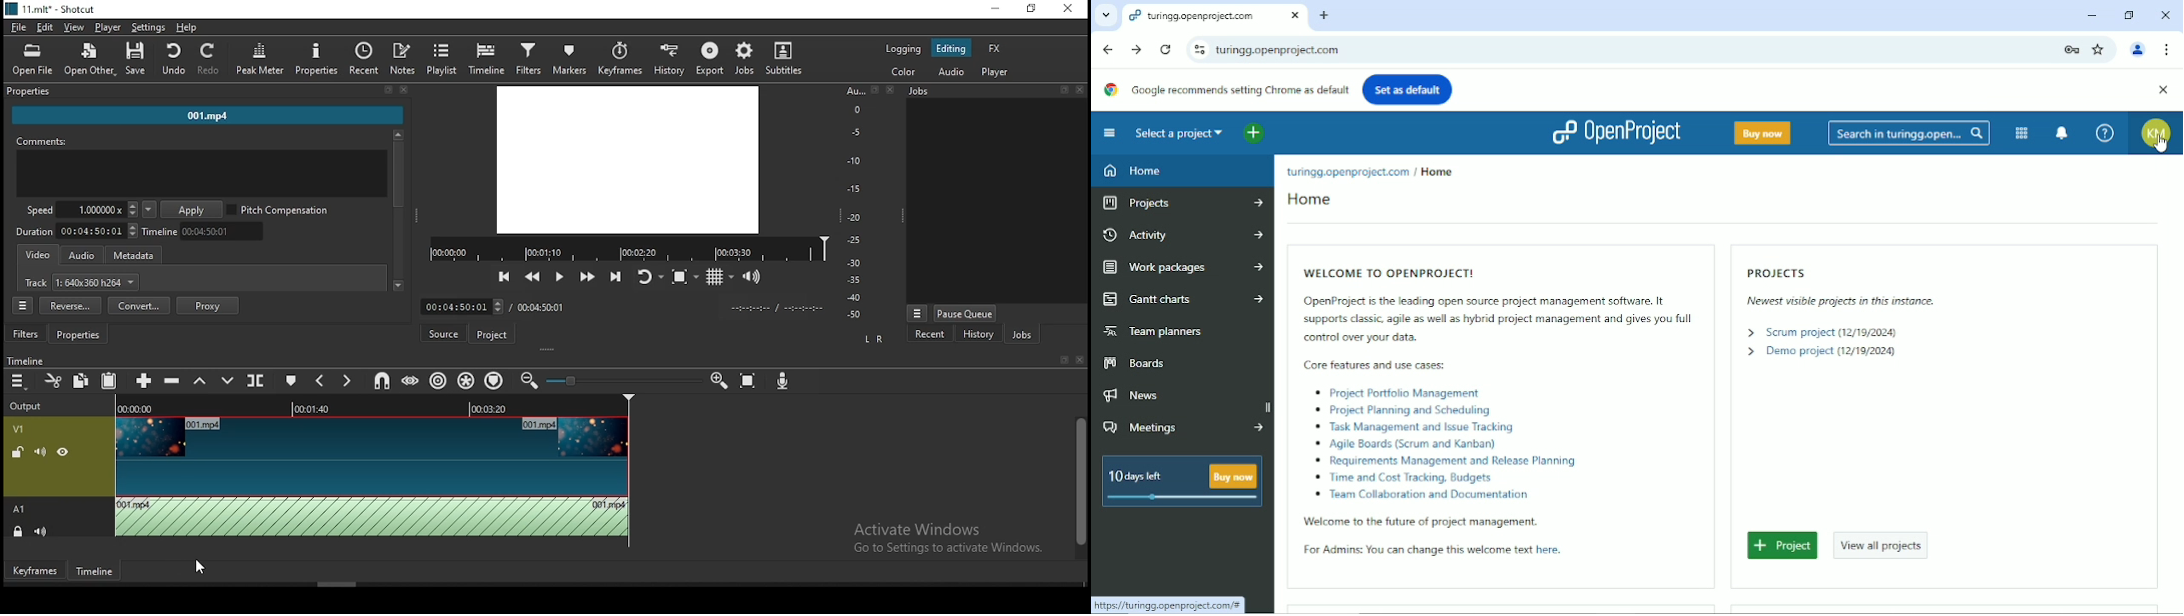 The width and height of the screenshot is (2184, 616). Describe the element at coordinates (377, 406) in the screenshot. I see `TIMELINE` at that location.